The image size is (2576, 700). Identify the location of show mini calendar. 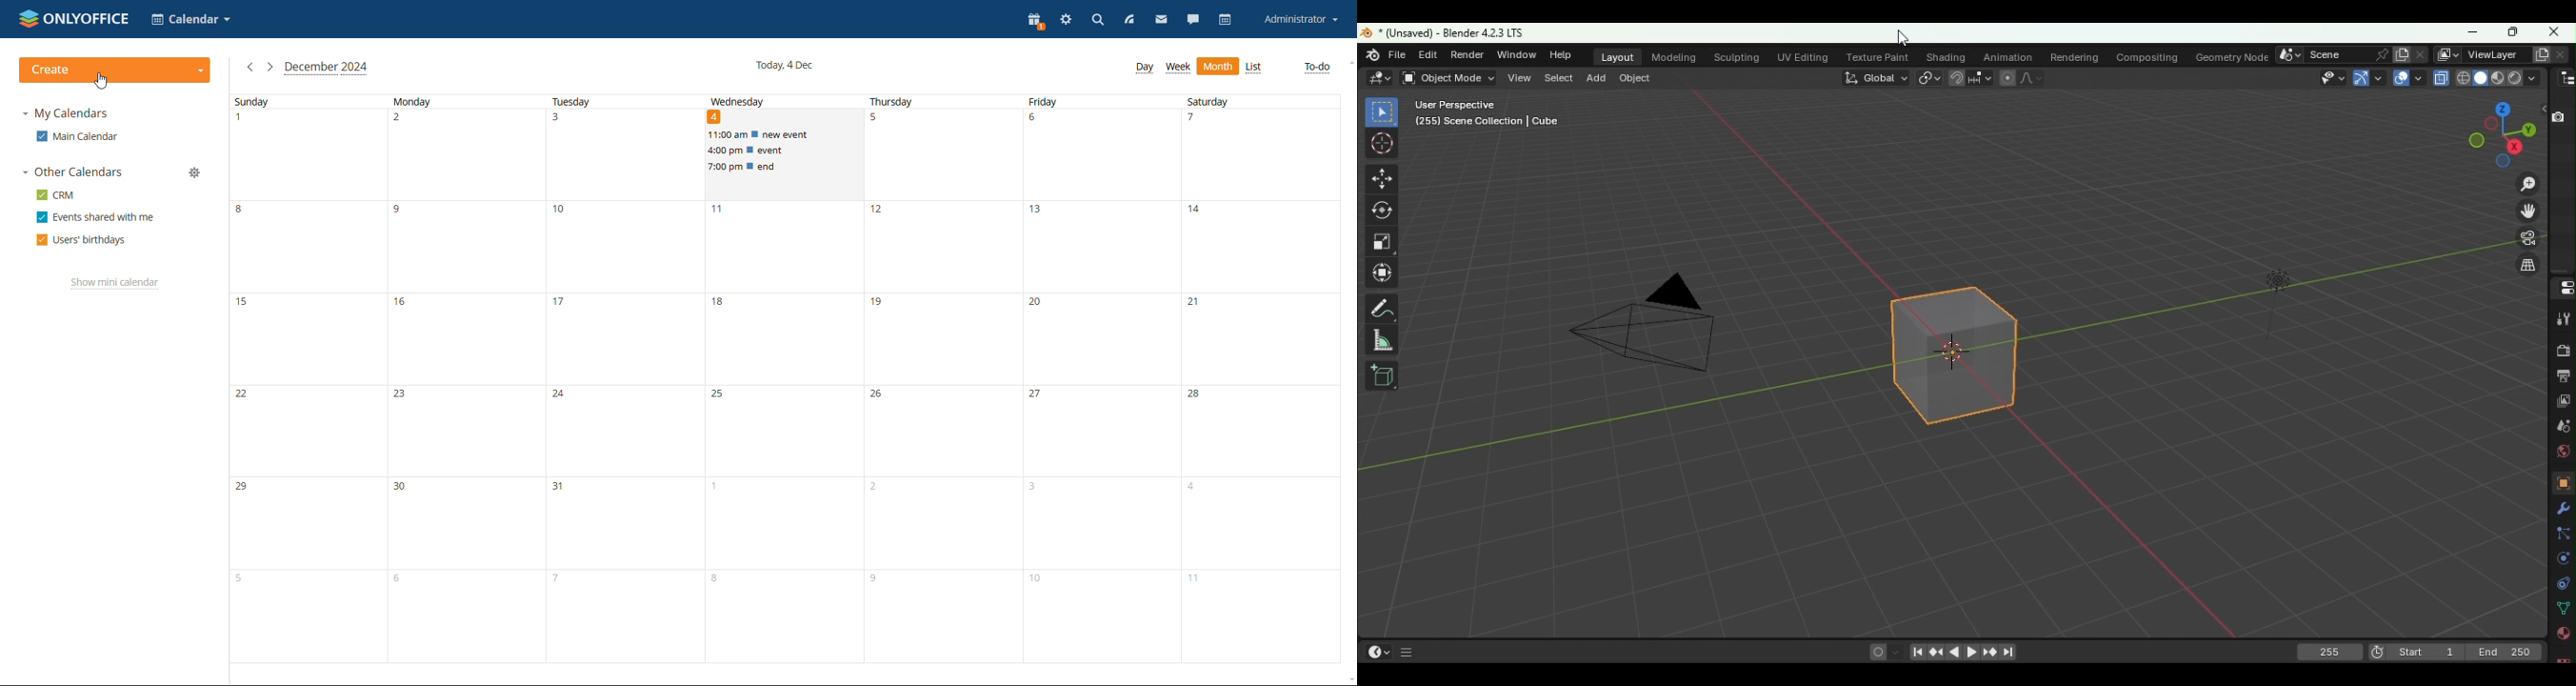
(114, 283).